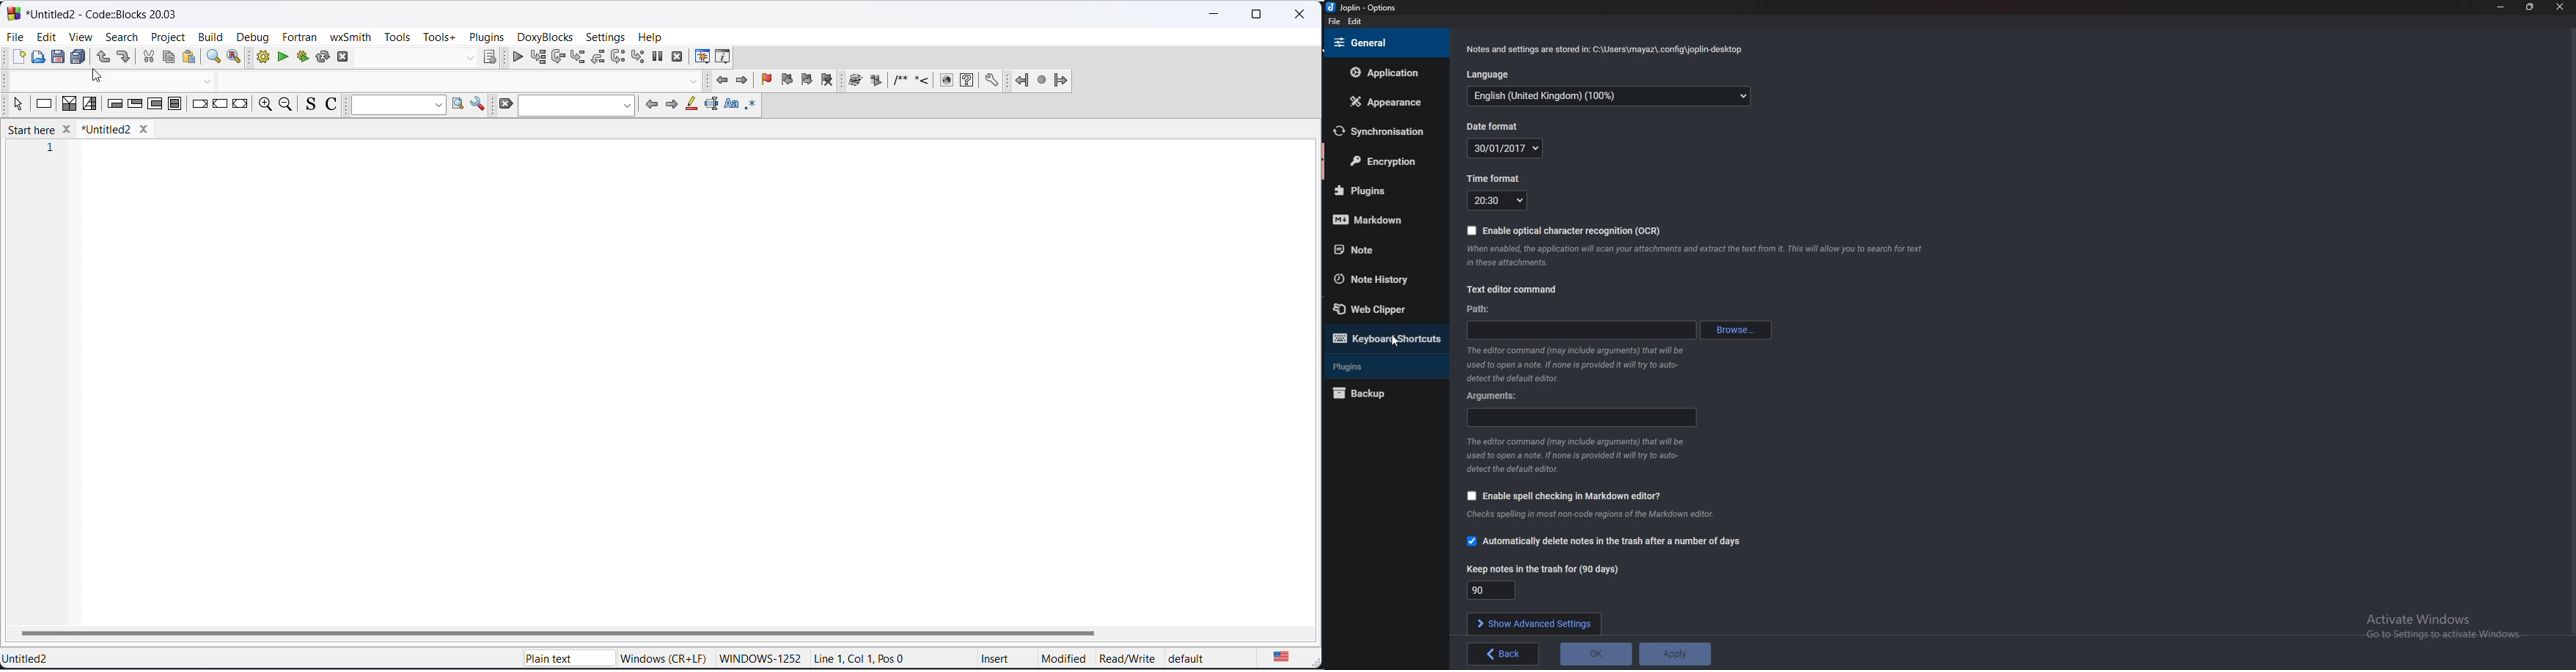 This screenshot has height=672, width=2576. Describe the element at coordinates (760, 656) in the screenshot. I see `windows-1252` at that location.